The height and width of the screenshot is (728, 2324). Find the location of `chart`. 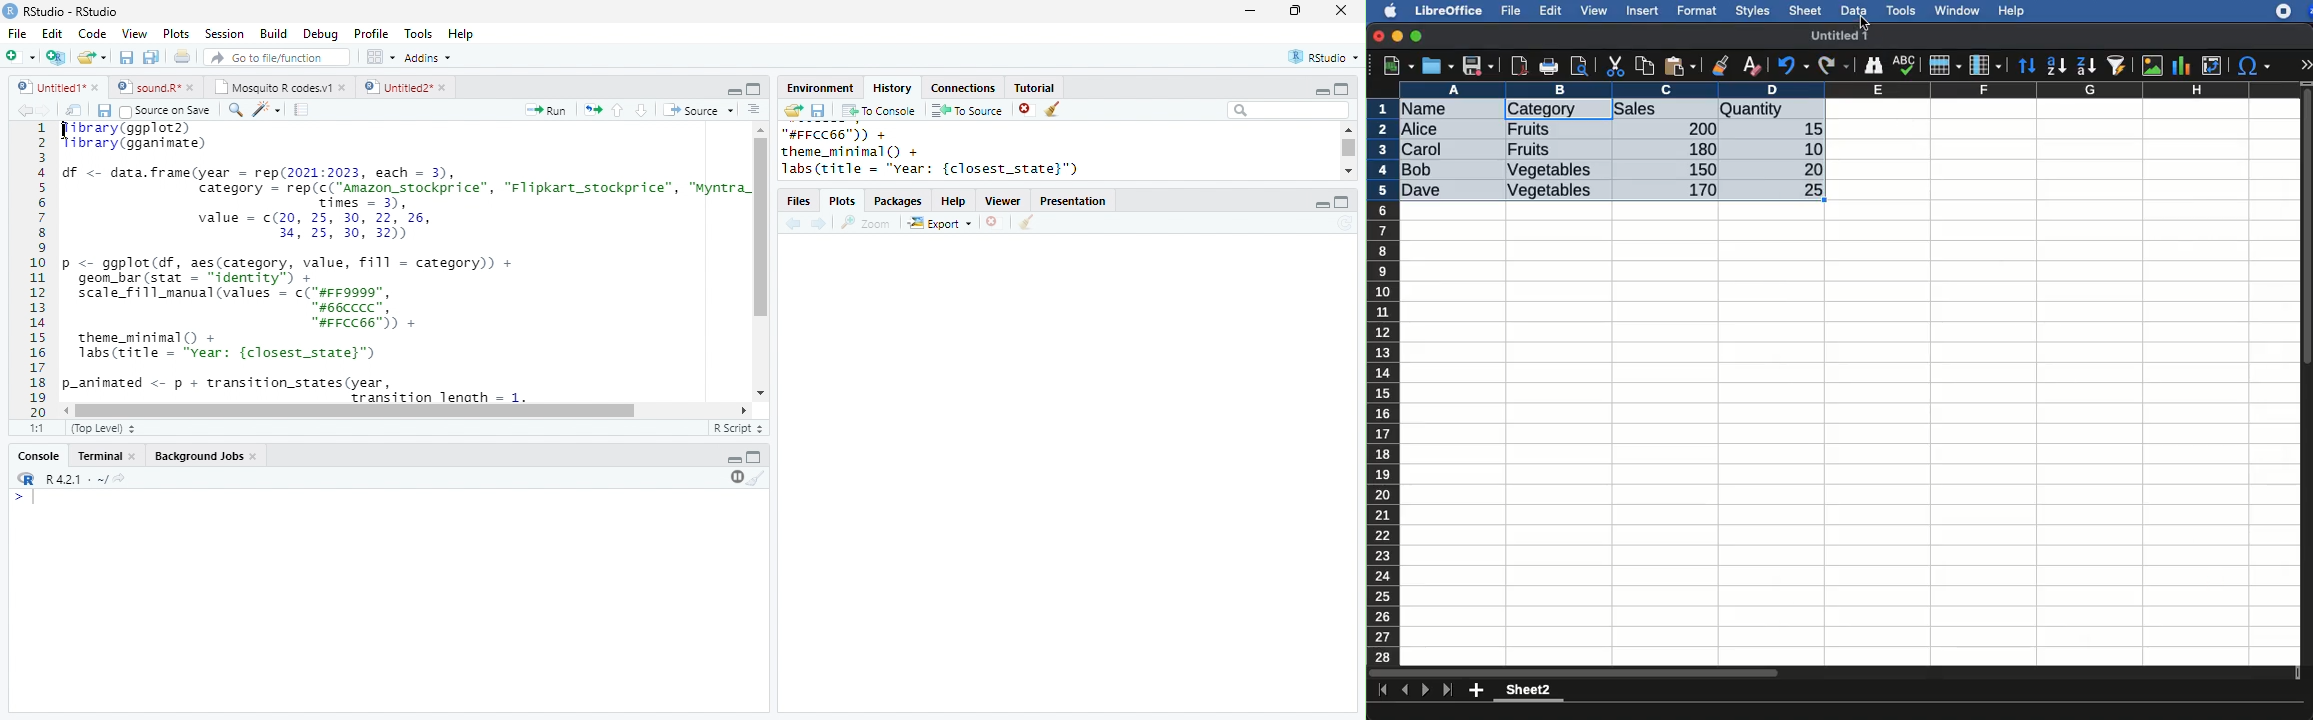

chart is located at coordinates (2182, 66).